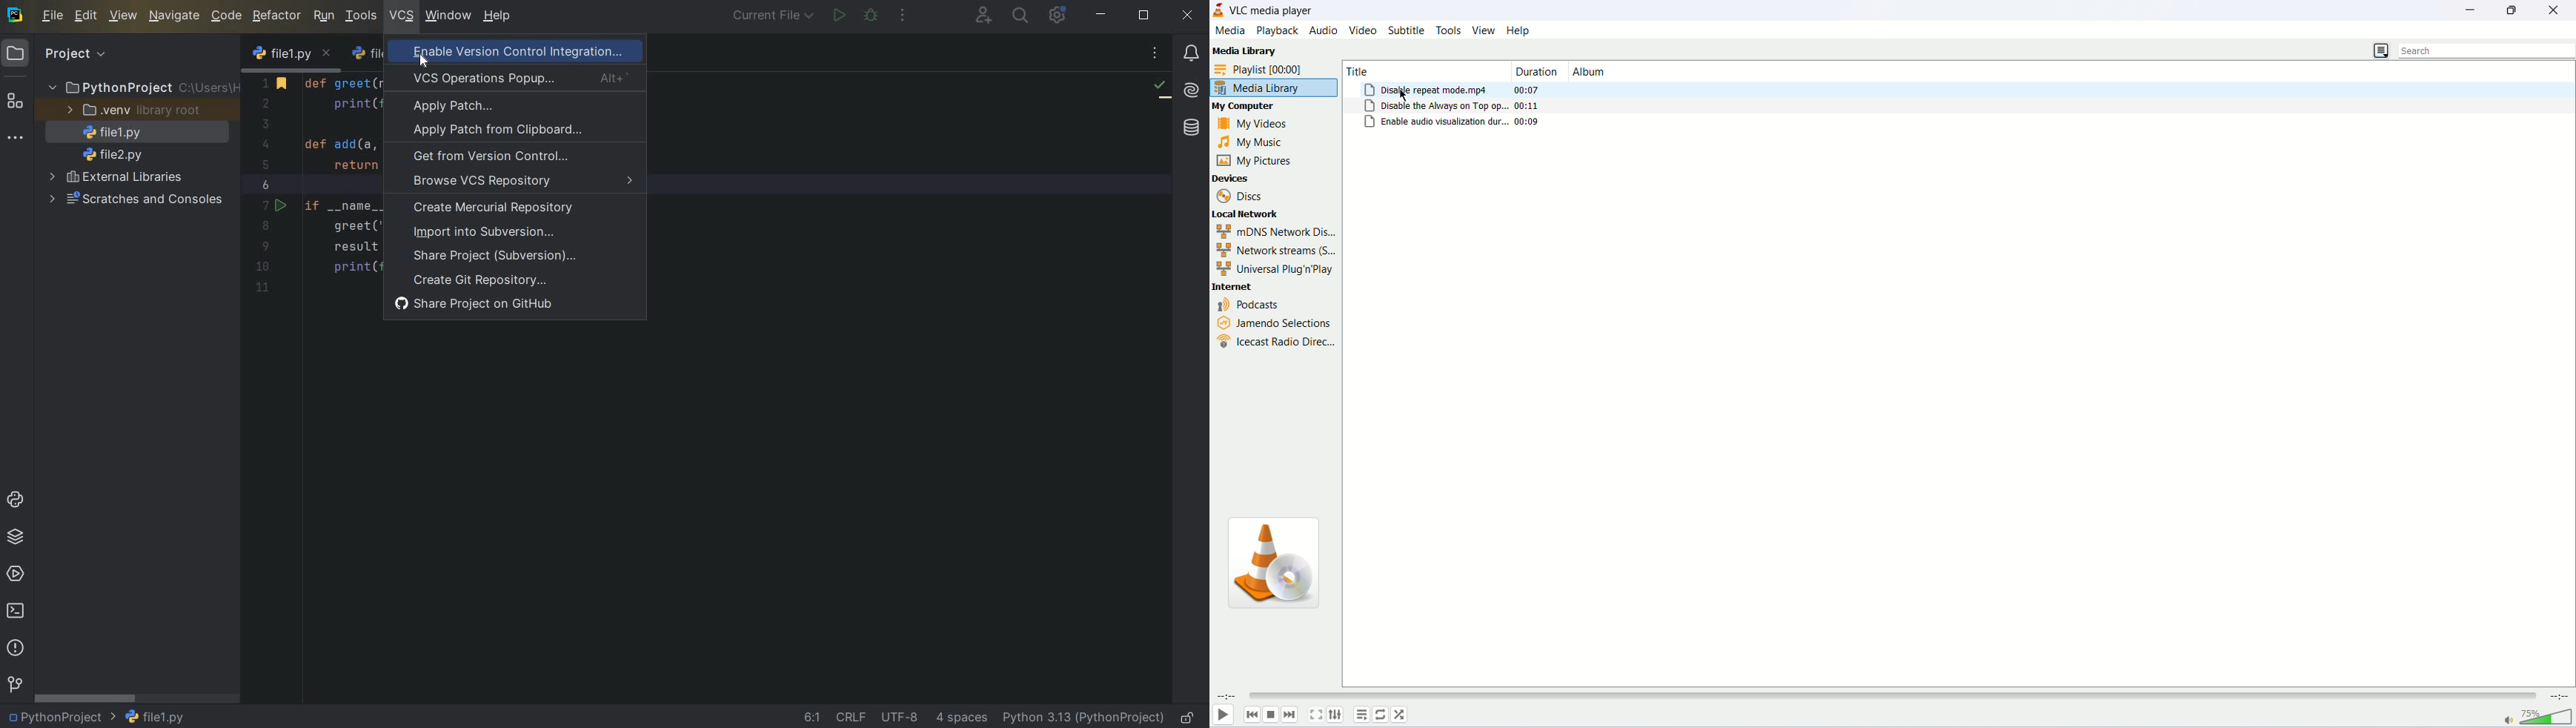  Describe the element at coordinates (1271, 320) in the screenshot. I see `jamendo selections` at that location.